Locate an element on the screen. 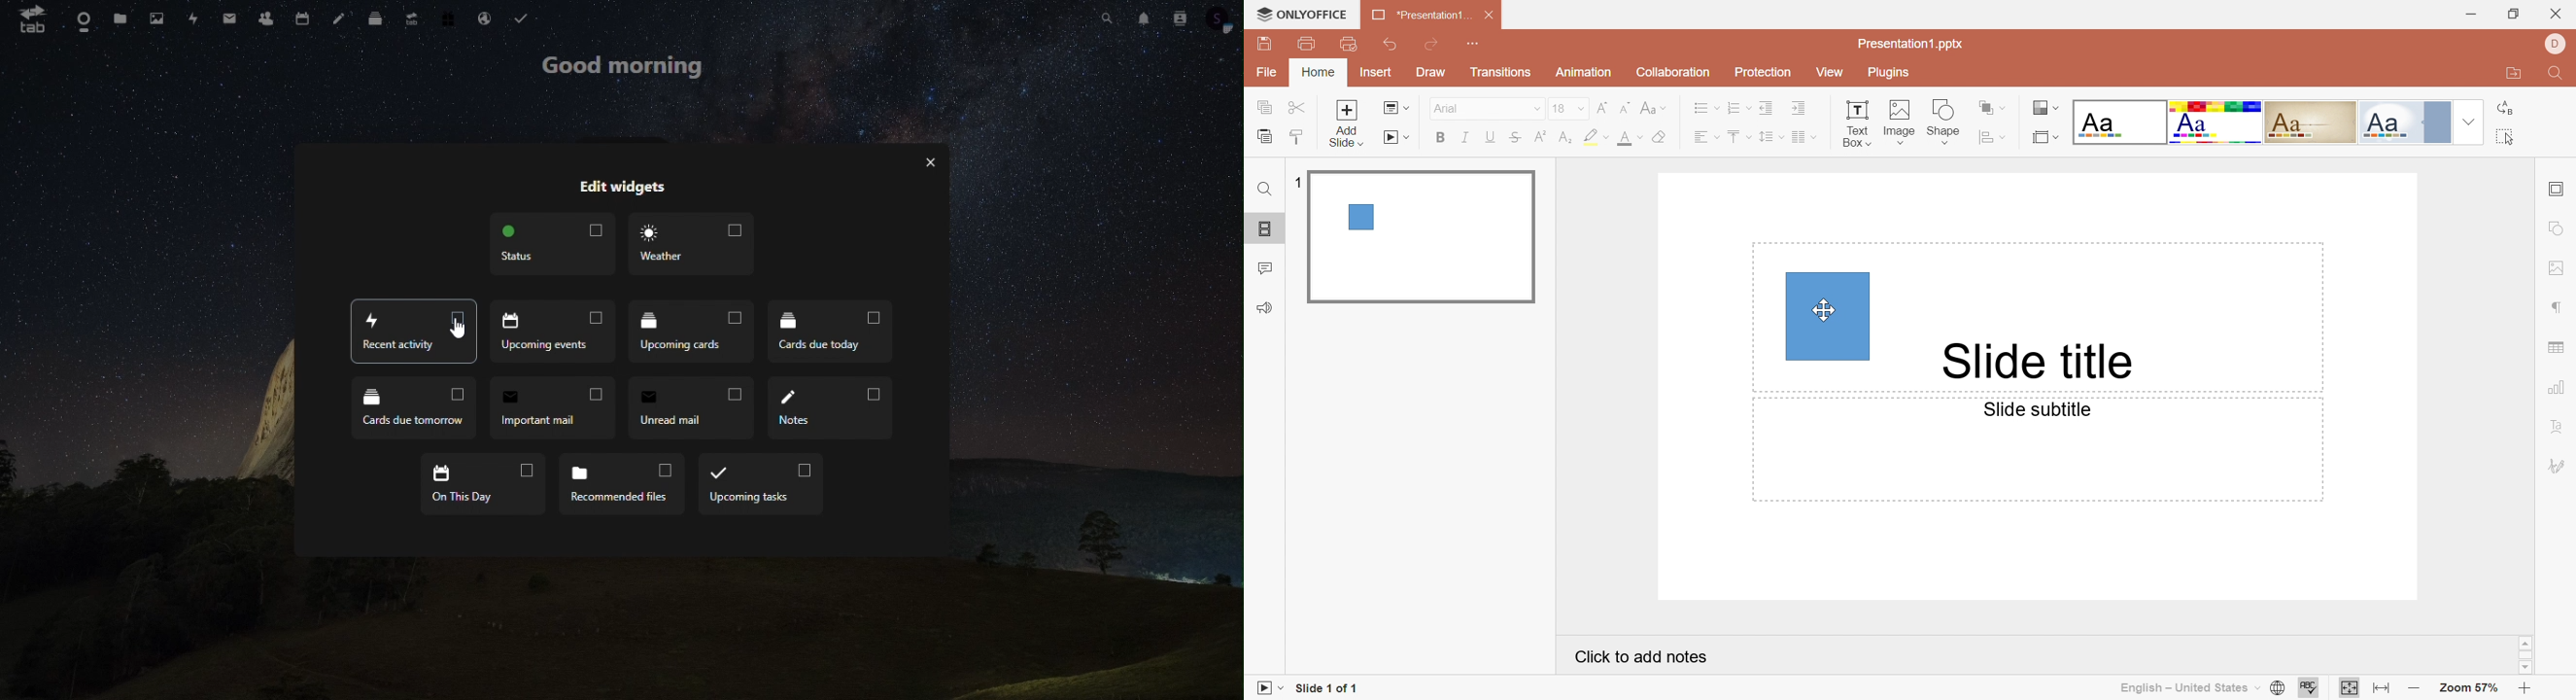  Select All is located at coordinates (2506, 137).